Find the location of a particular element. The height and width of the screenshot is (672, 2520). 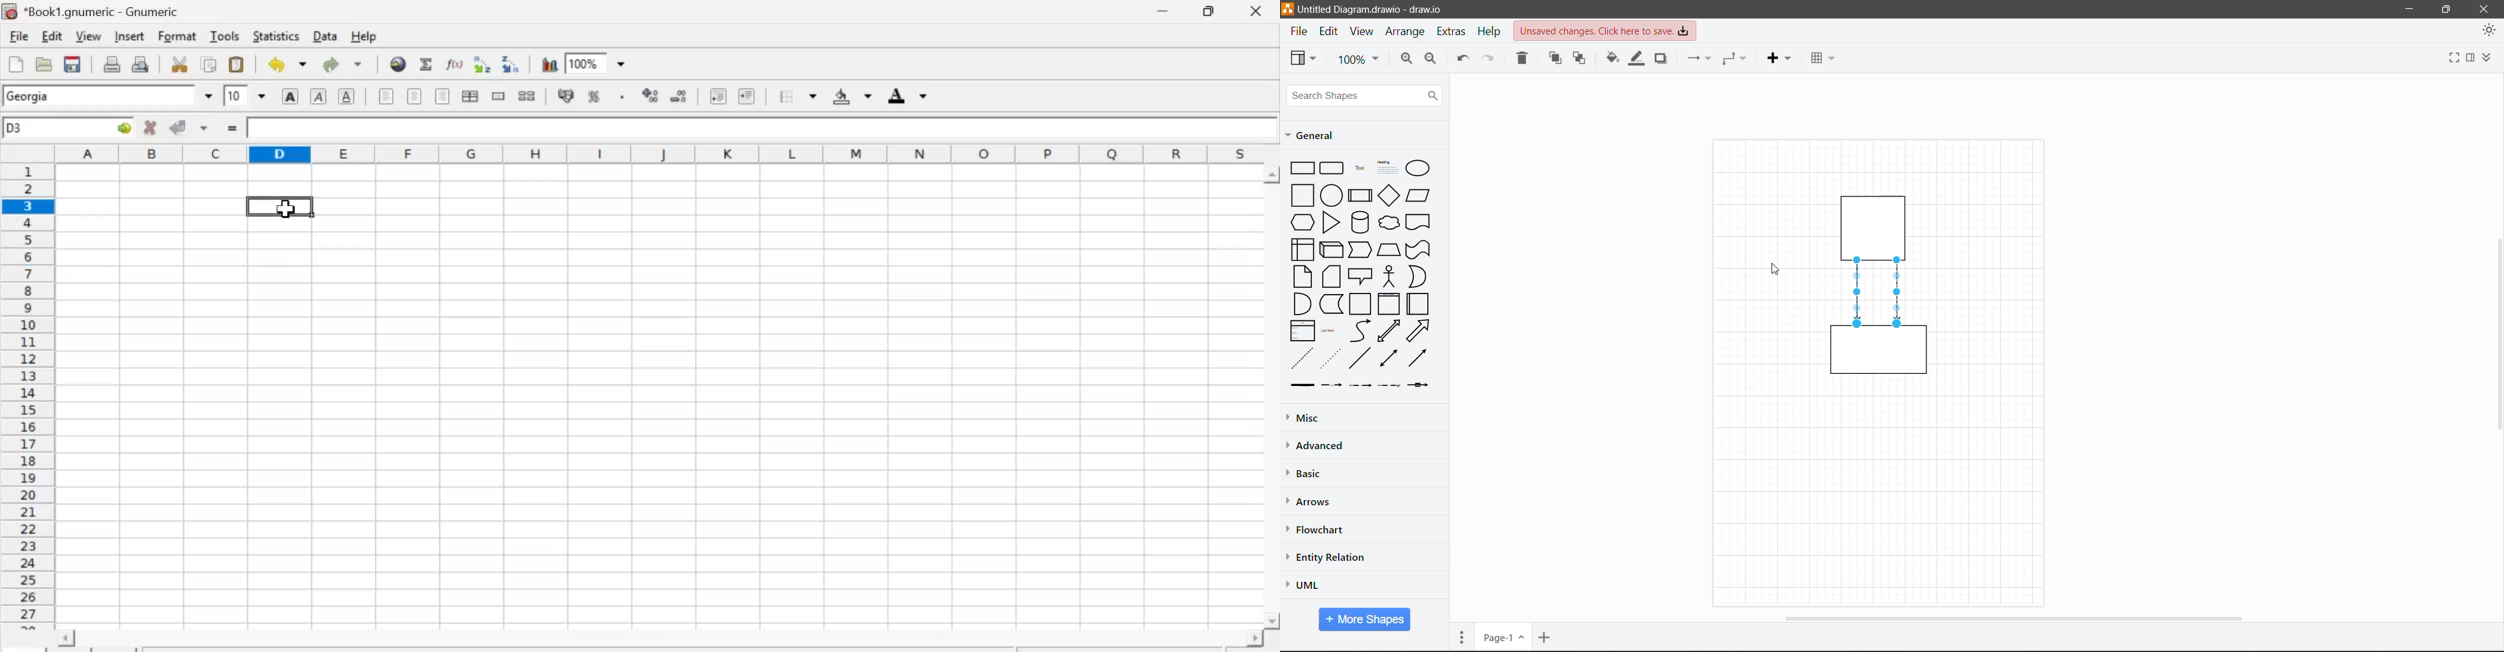

Cylinder is located at coordinates (1360, 222).